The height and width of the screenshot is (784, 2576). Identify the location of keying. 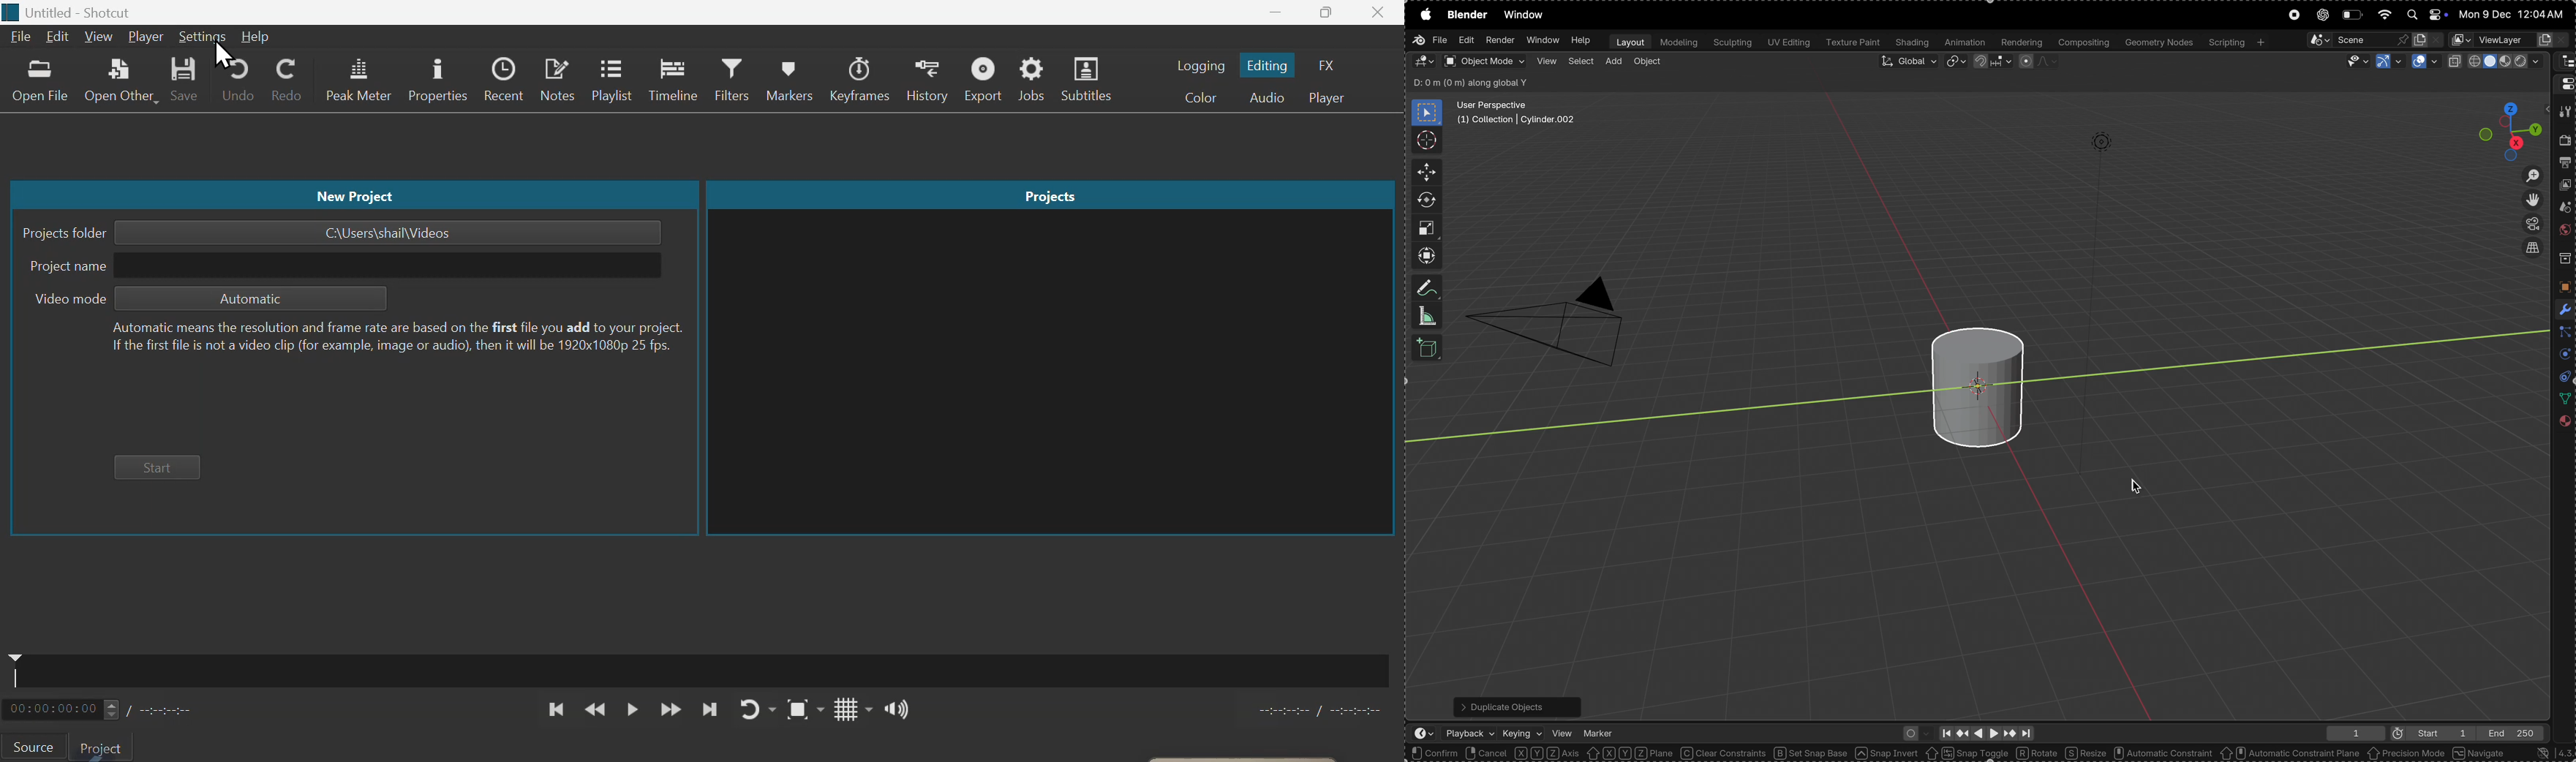
(1522, 731).